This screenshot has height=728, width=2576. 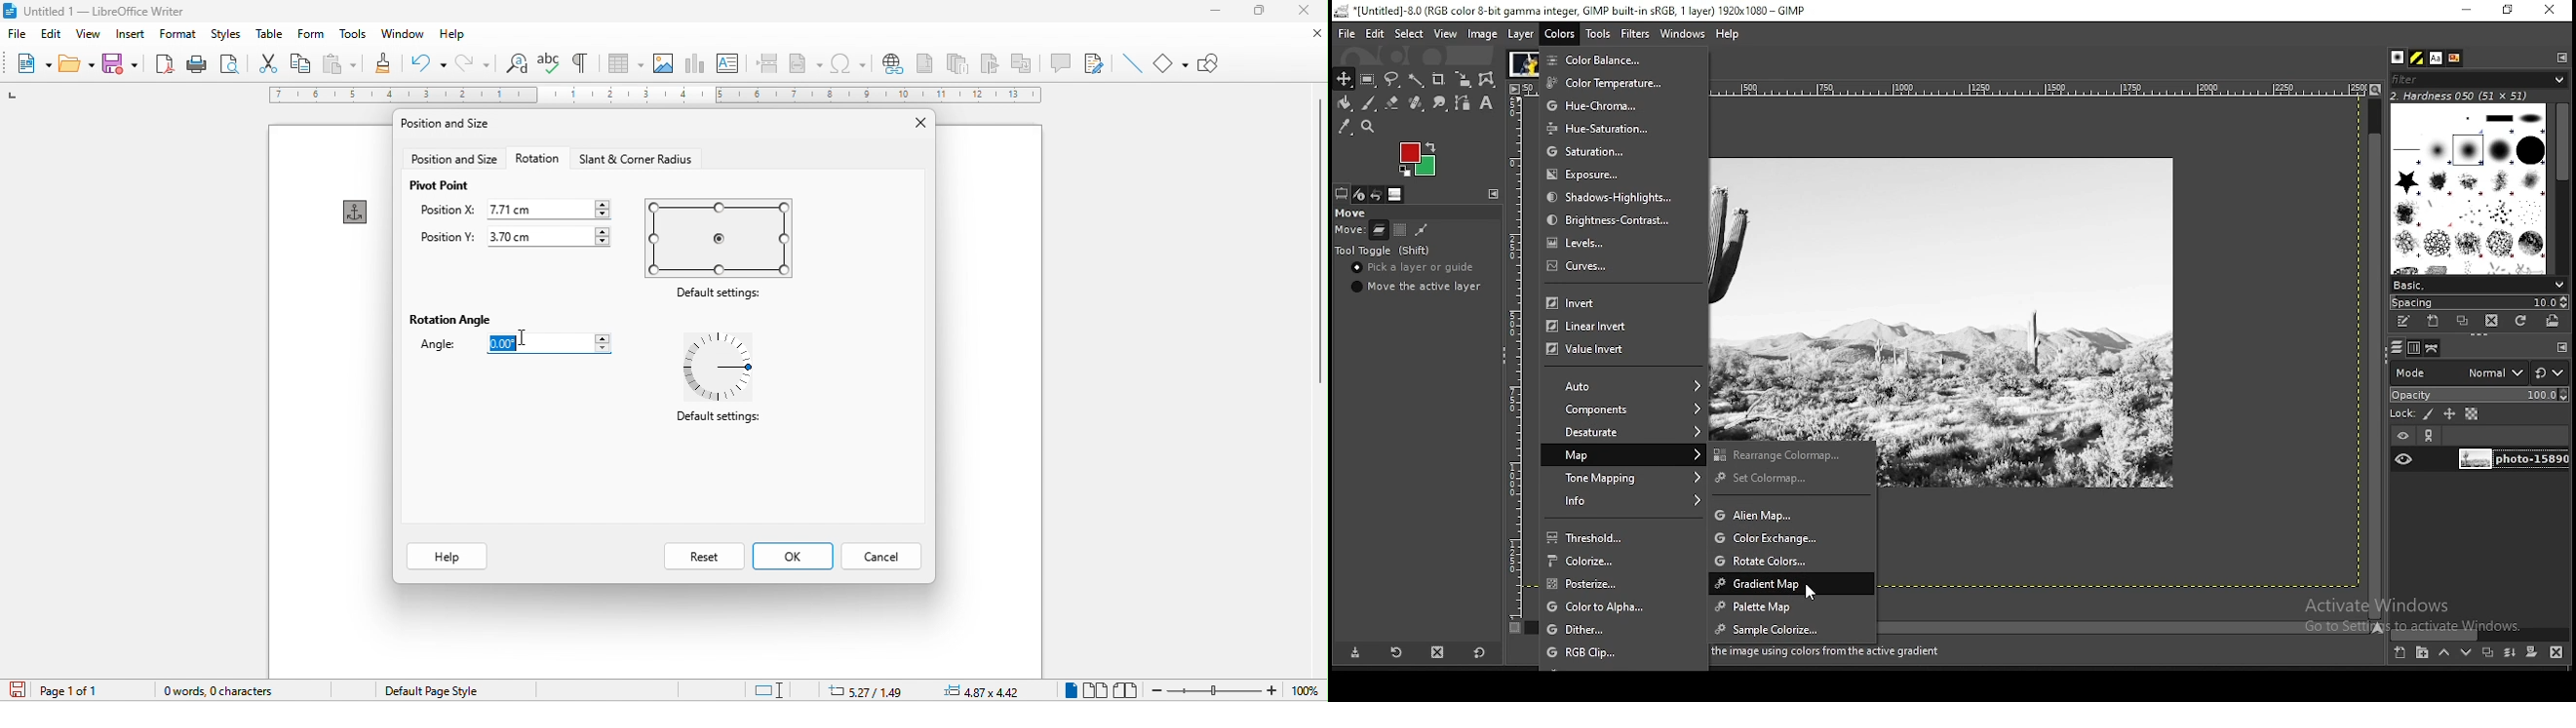 I want to click on spelling, so click(x=548, y=63).